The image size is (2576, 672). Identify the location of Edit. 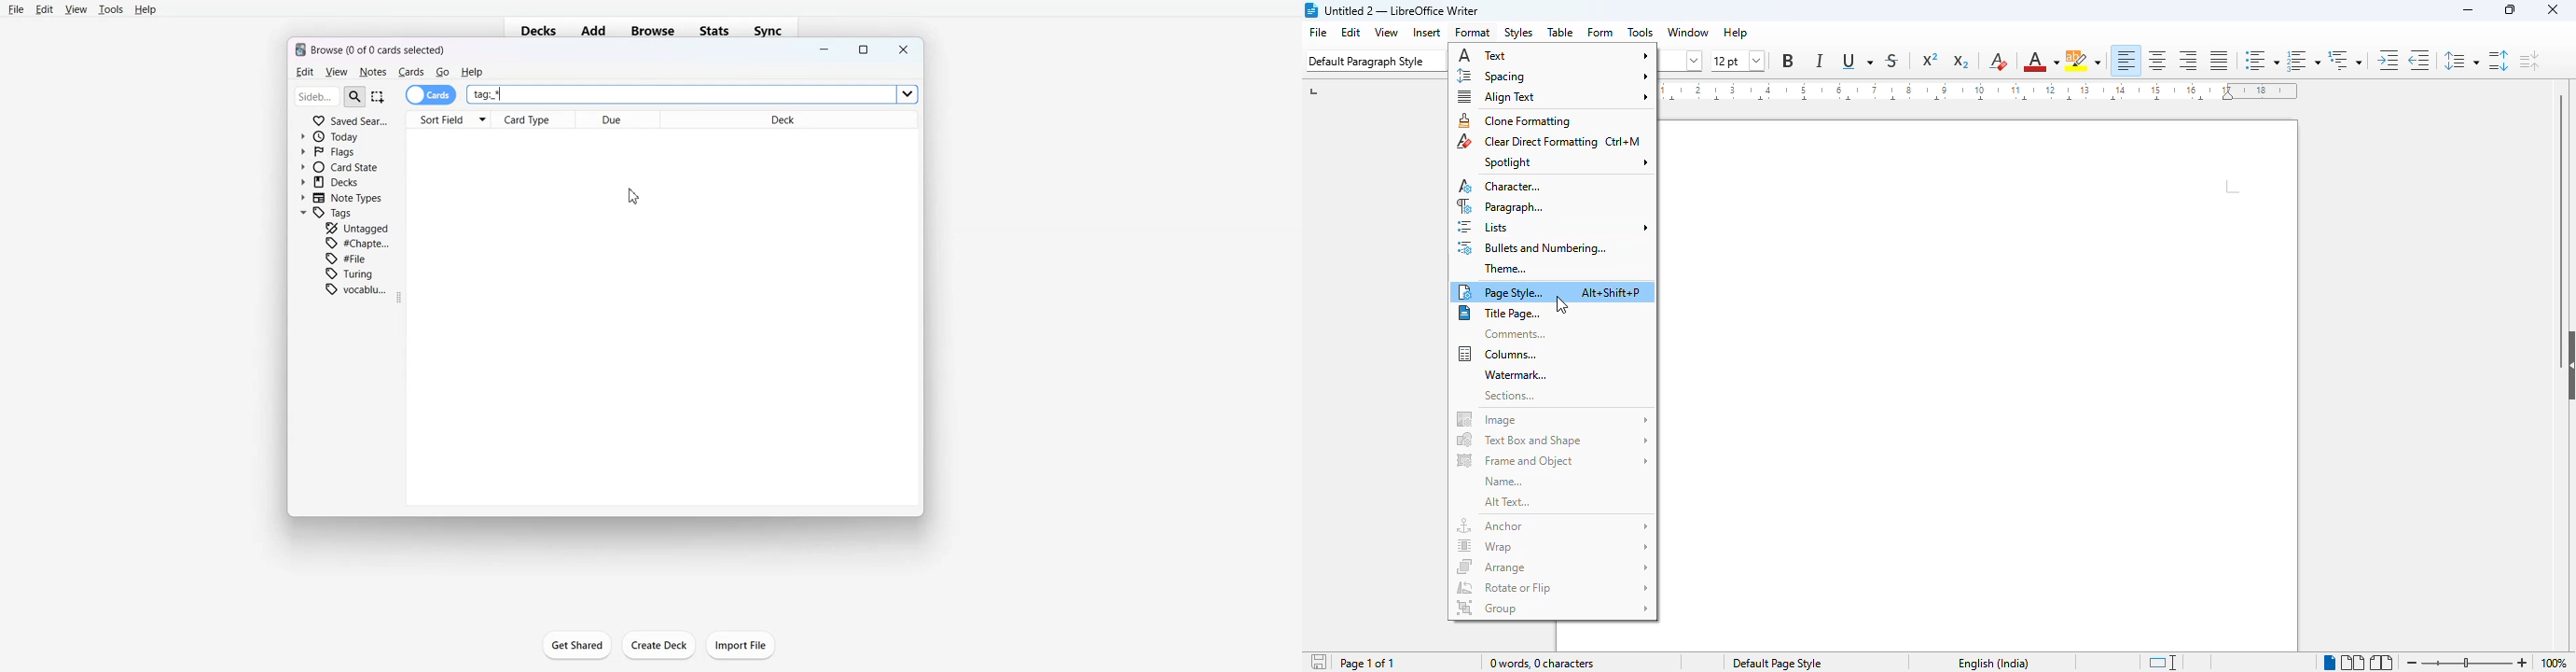
(45, 9).